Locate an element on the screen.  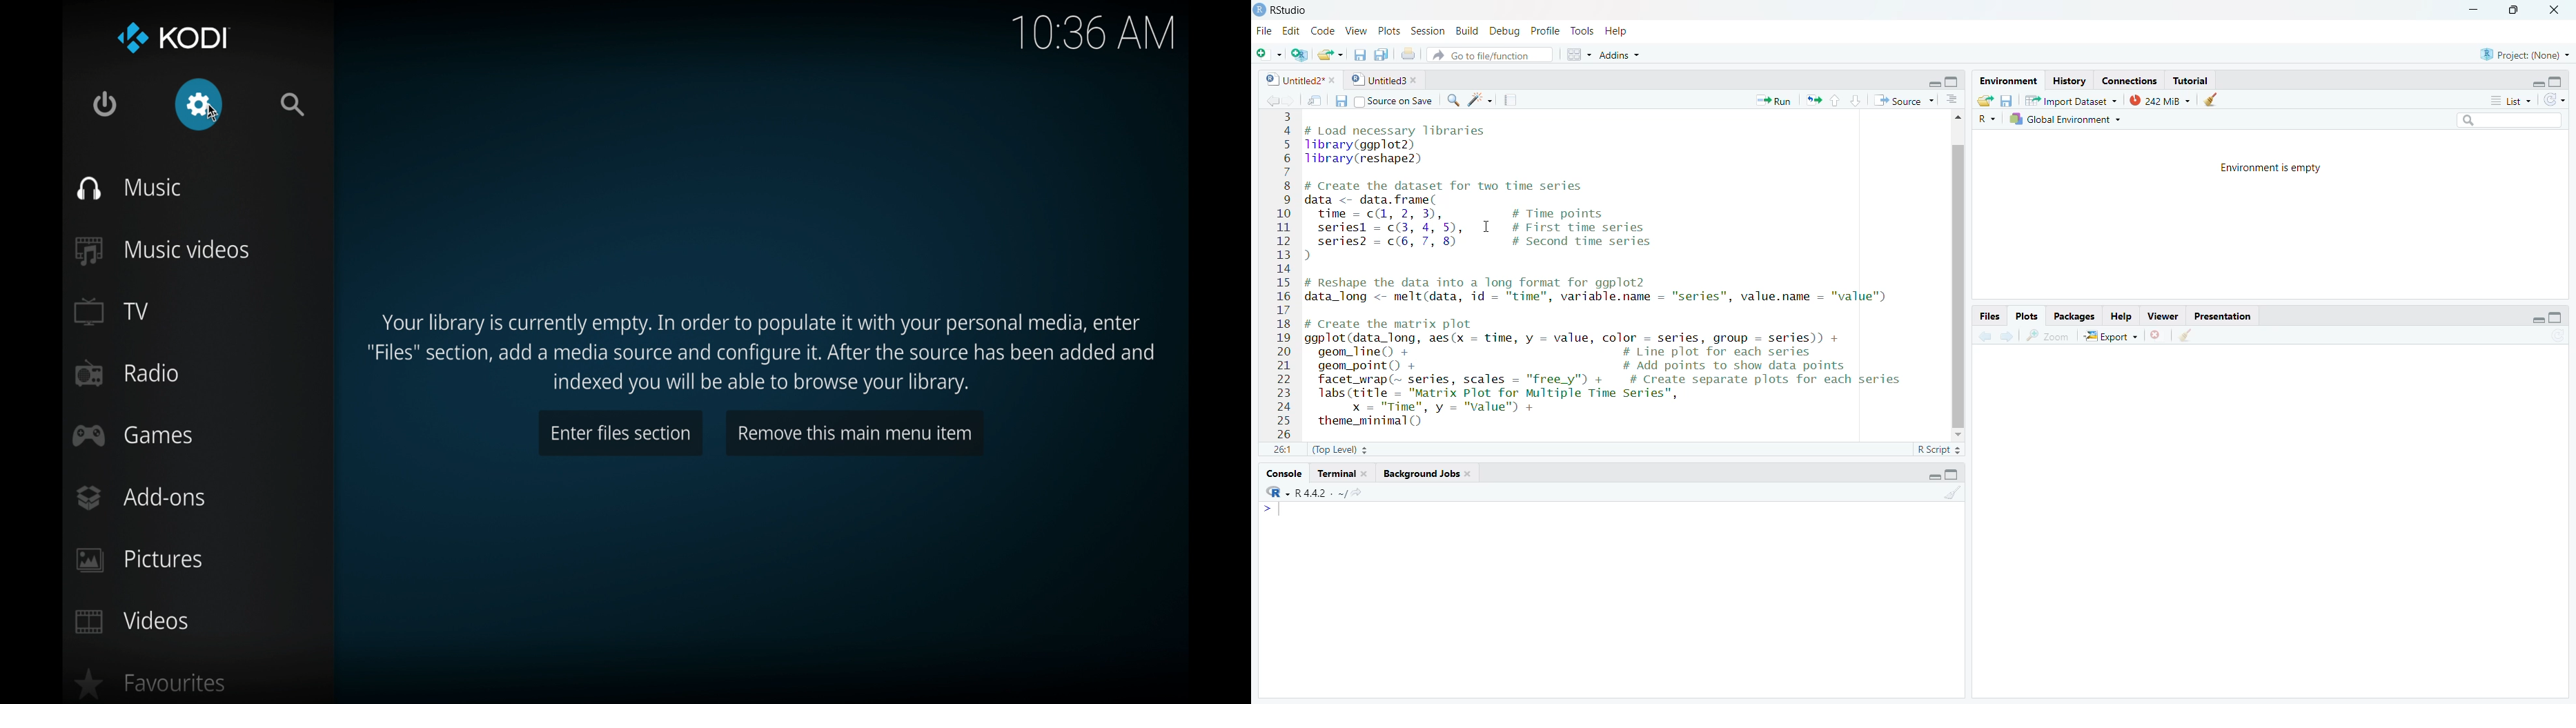
Presentation is located at coordinates (2220, 314).